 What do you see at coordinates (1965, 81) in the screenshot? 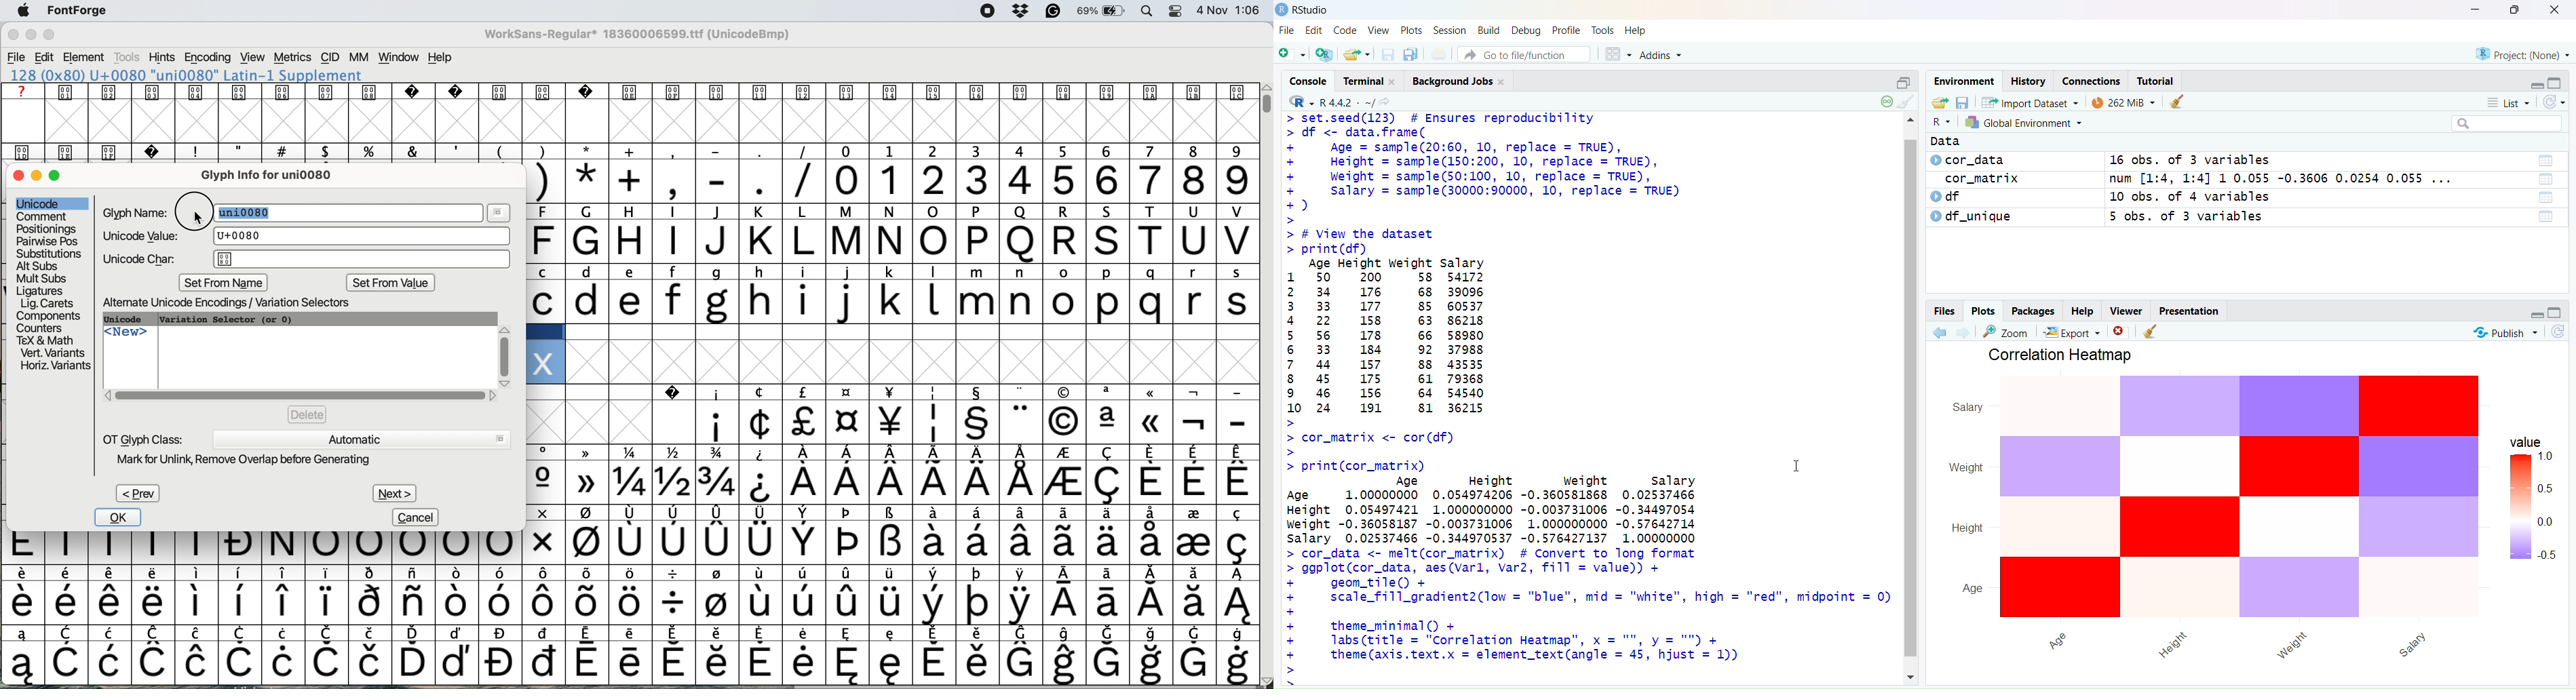
I see `Environment` at bounding box center [1965, 81].